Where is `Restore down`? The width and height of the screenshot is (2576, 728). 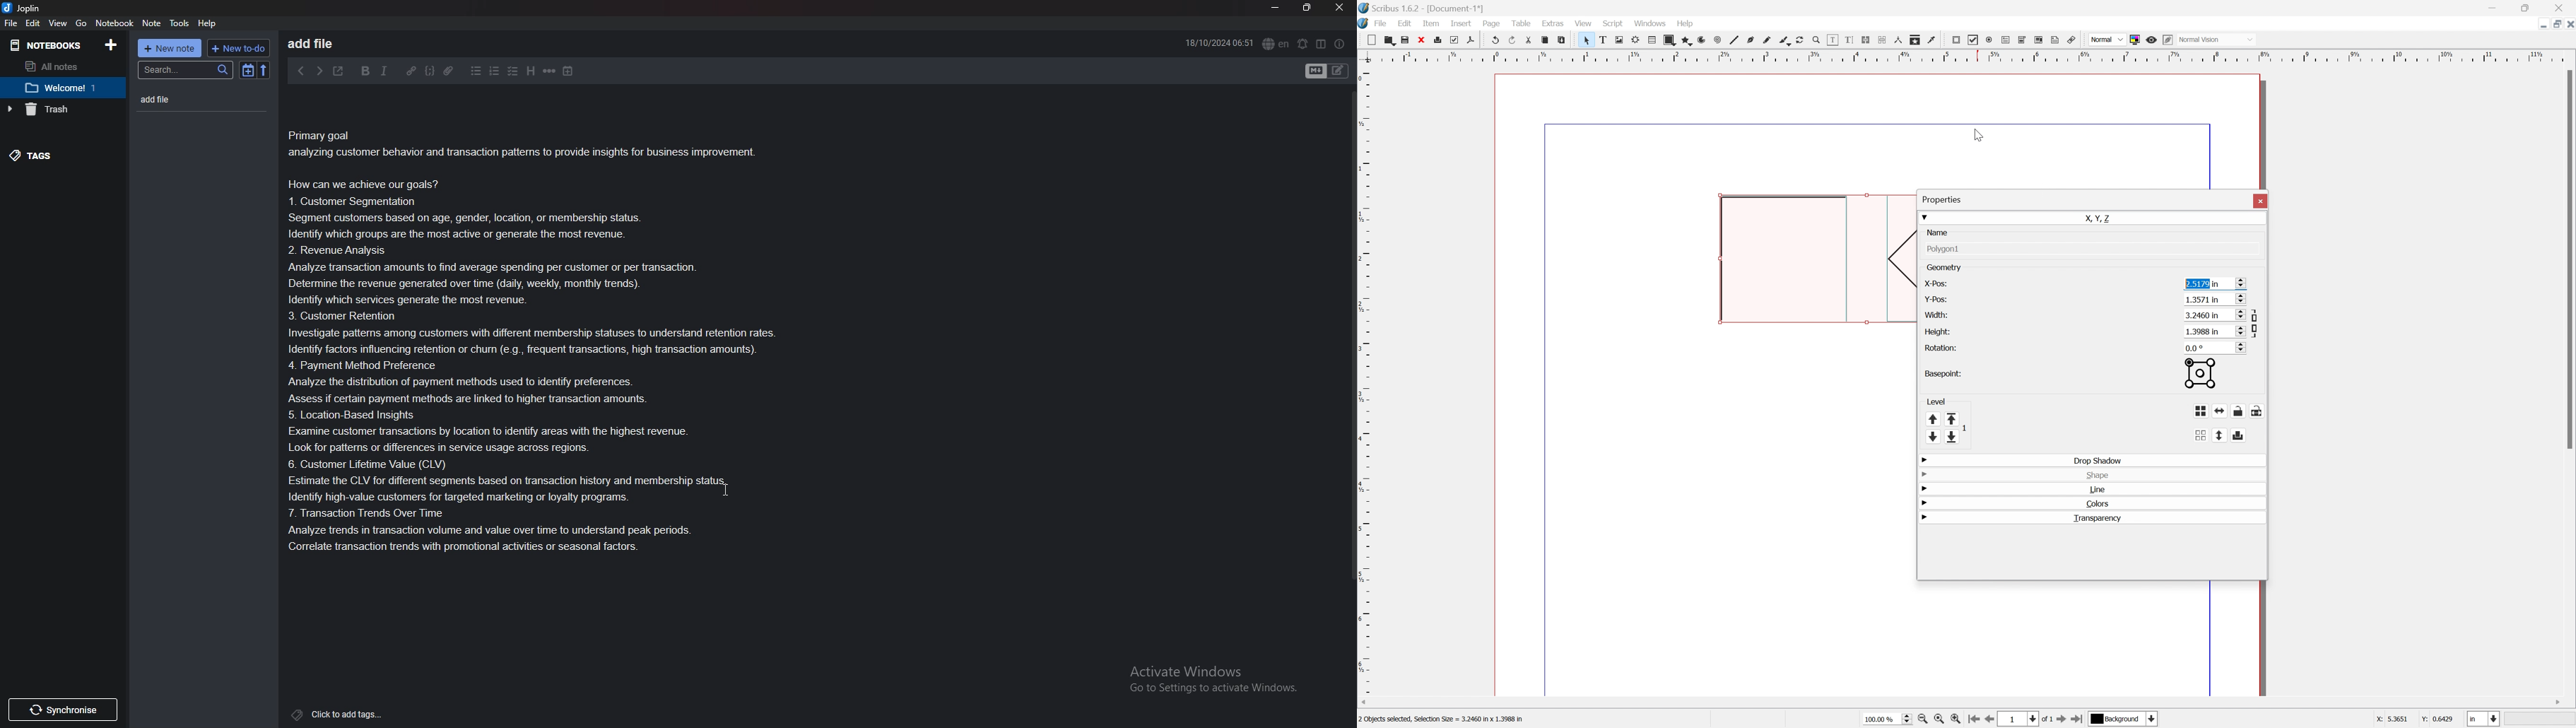
Restore down is located at coordinates (2556, 24).